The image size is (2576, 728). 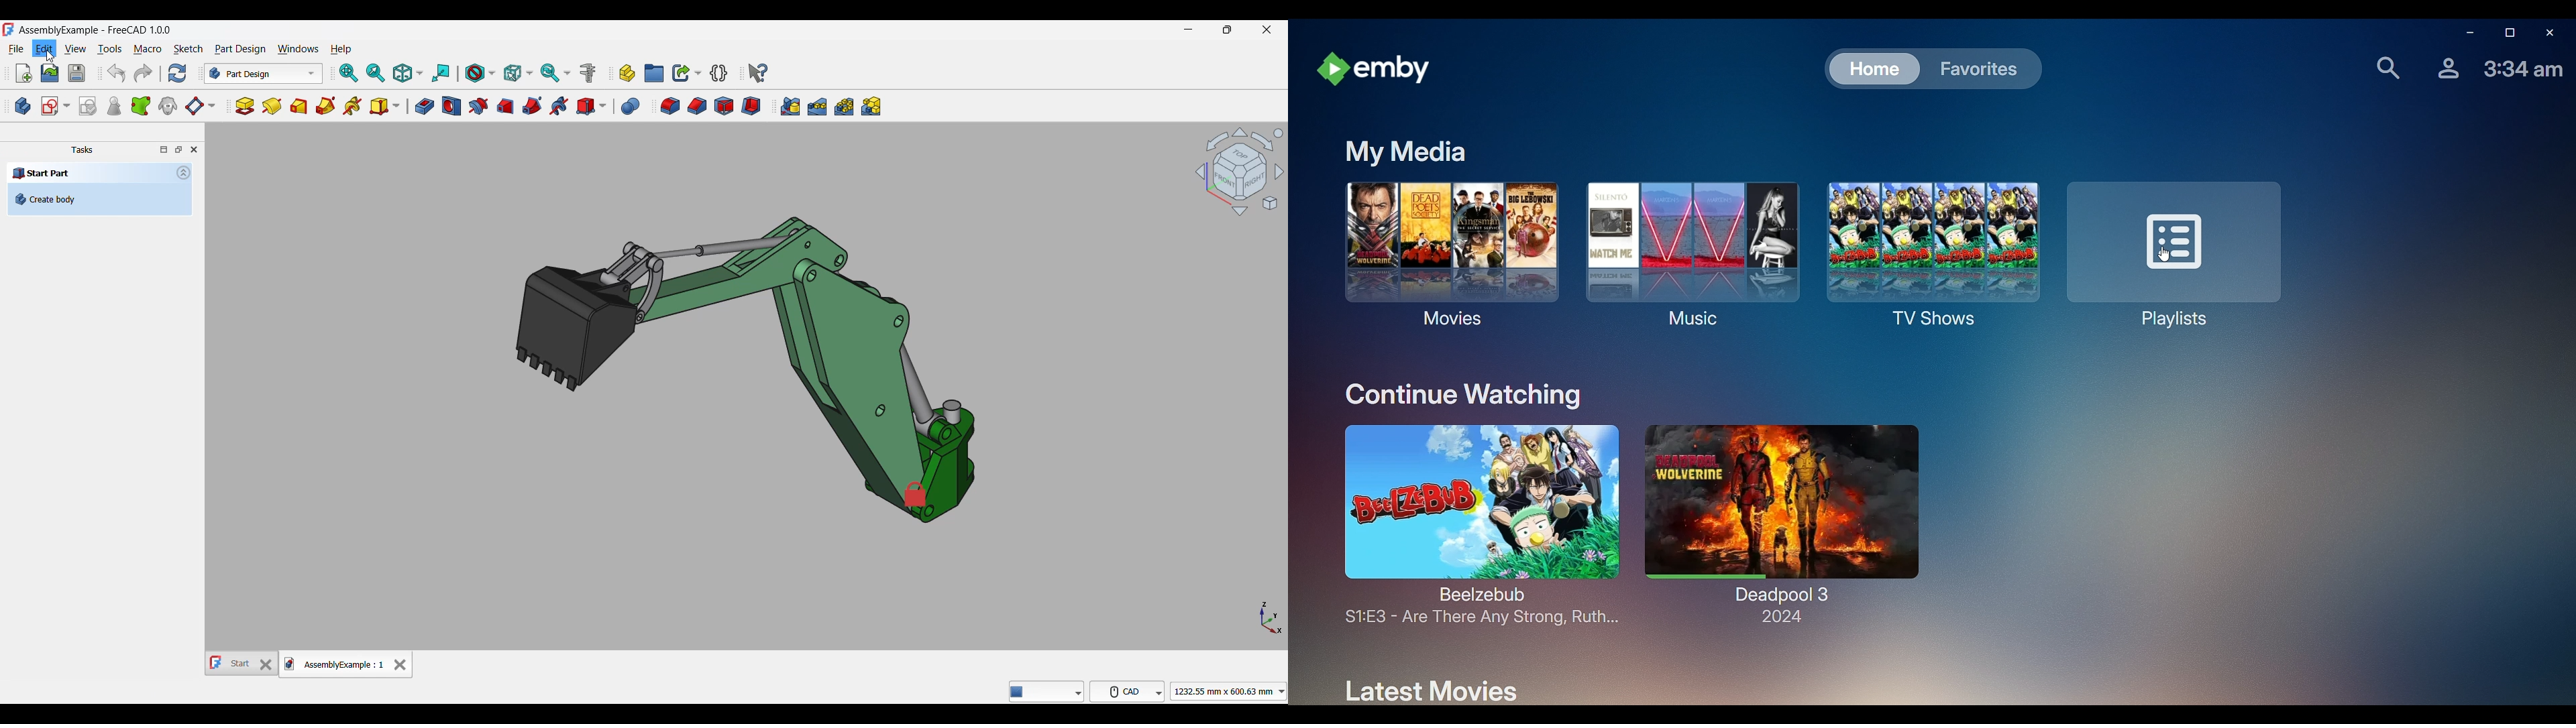 What do you see at coordinates (871, 106) in the screenshot?
I see `Create multitransform` at bounding box center [871, 106].